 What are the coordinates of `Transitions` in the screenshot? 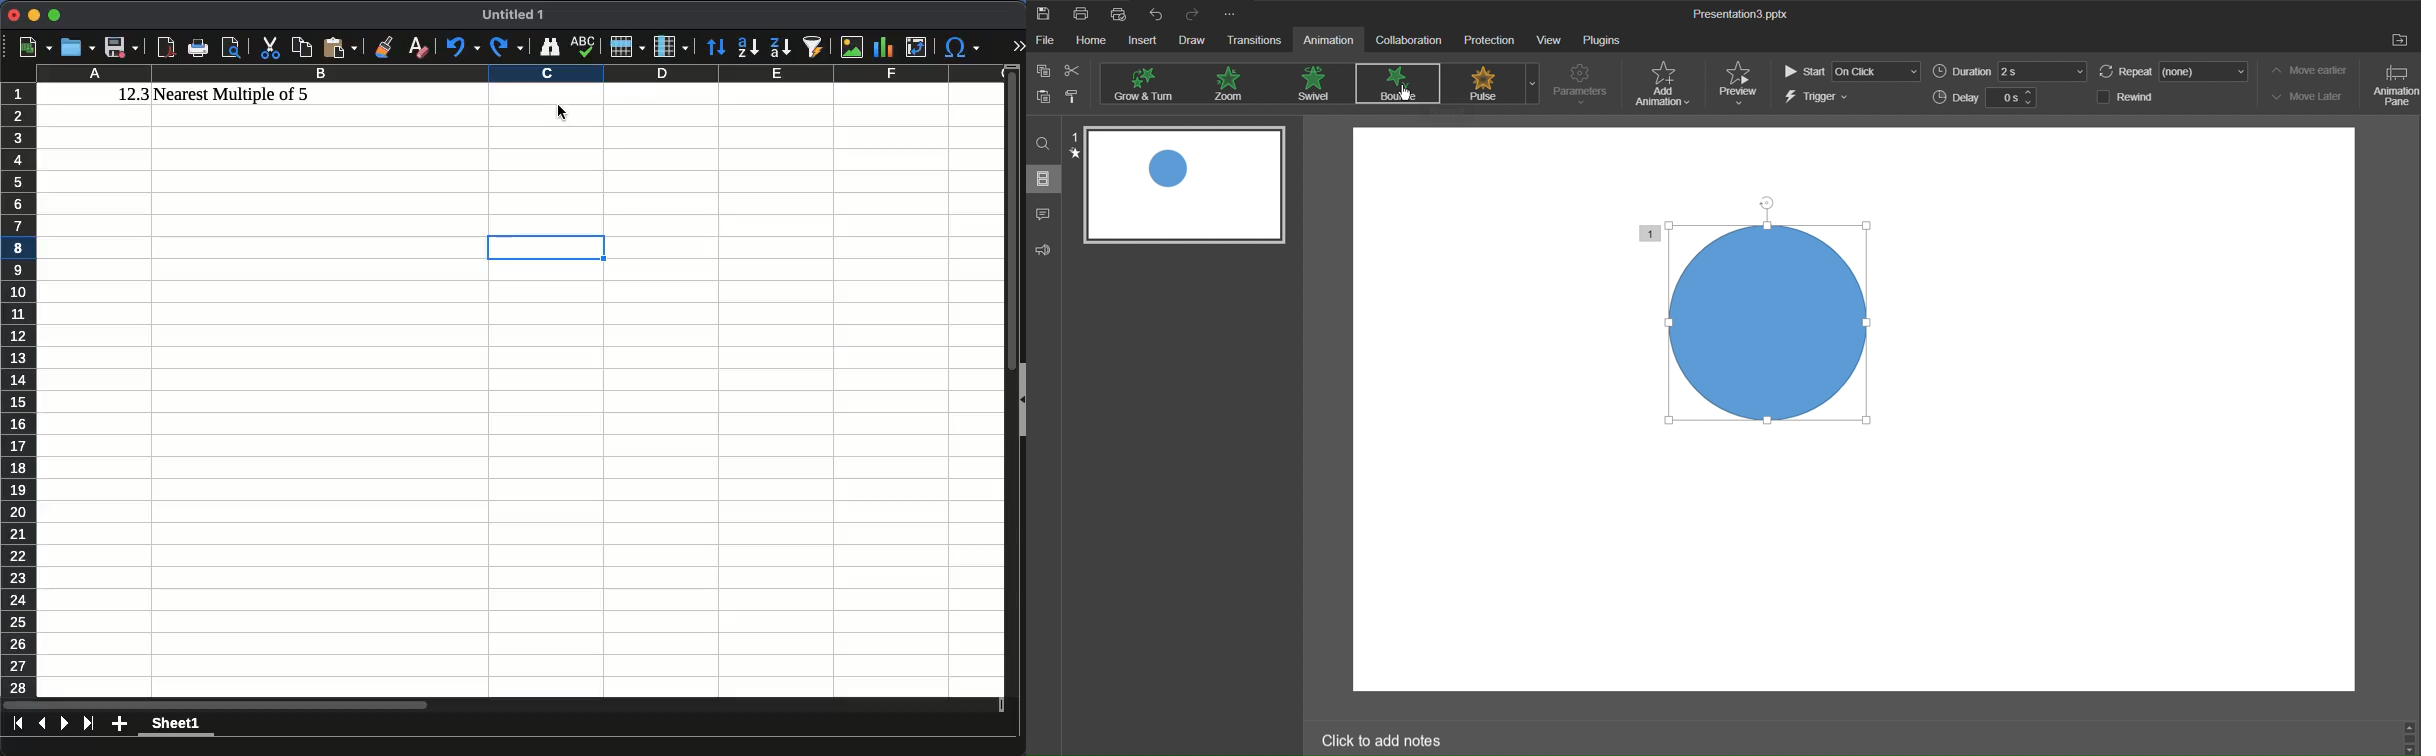 It's located at (1258, 42).